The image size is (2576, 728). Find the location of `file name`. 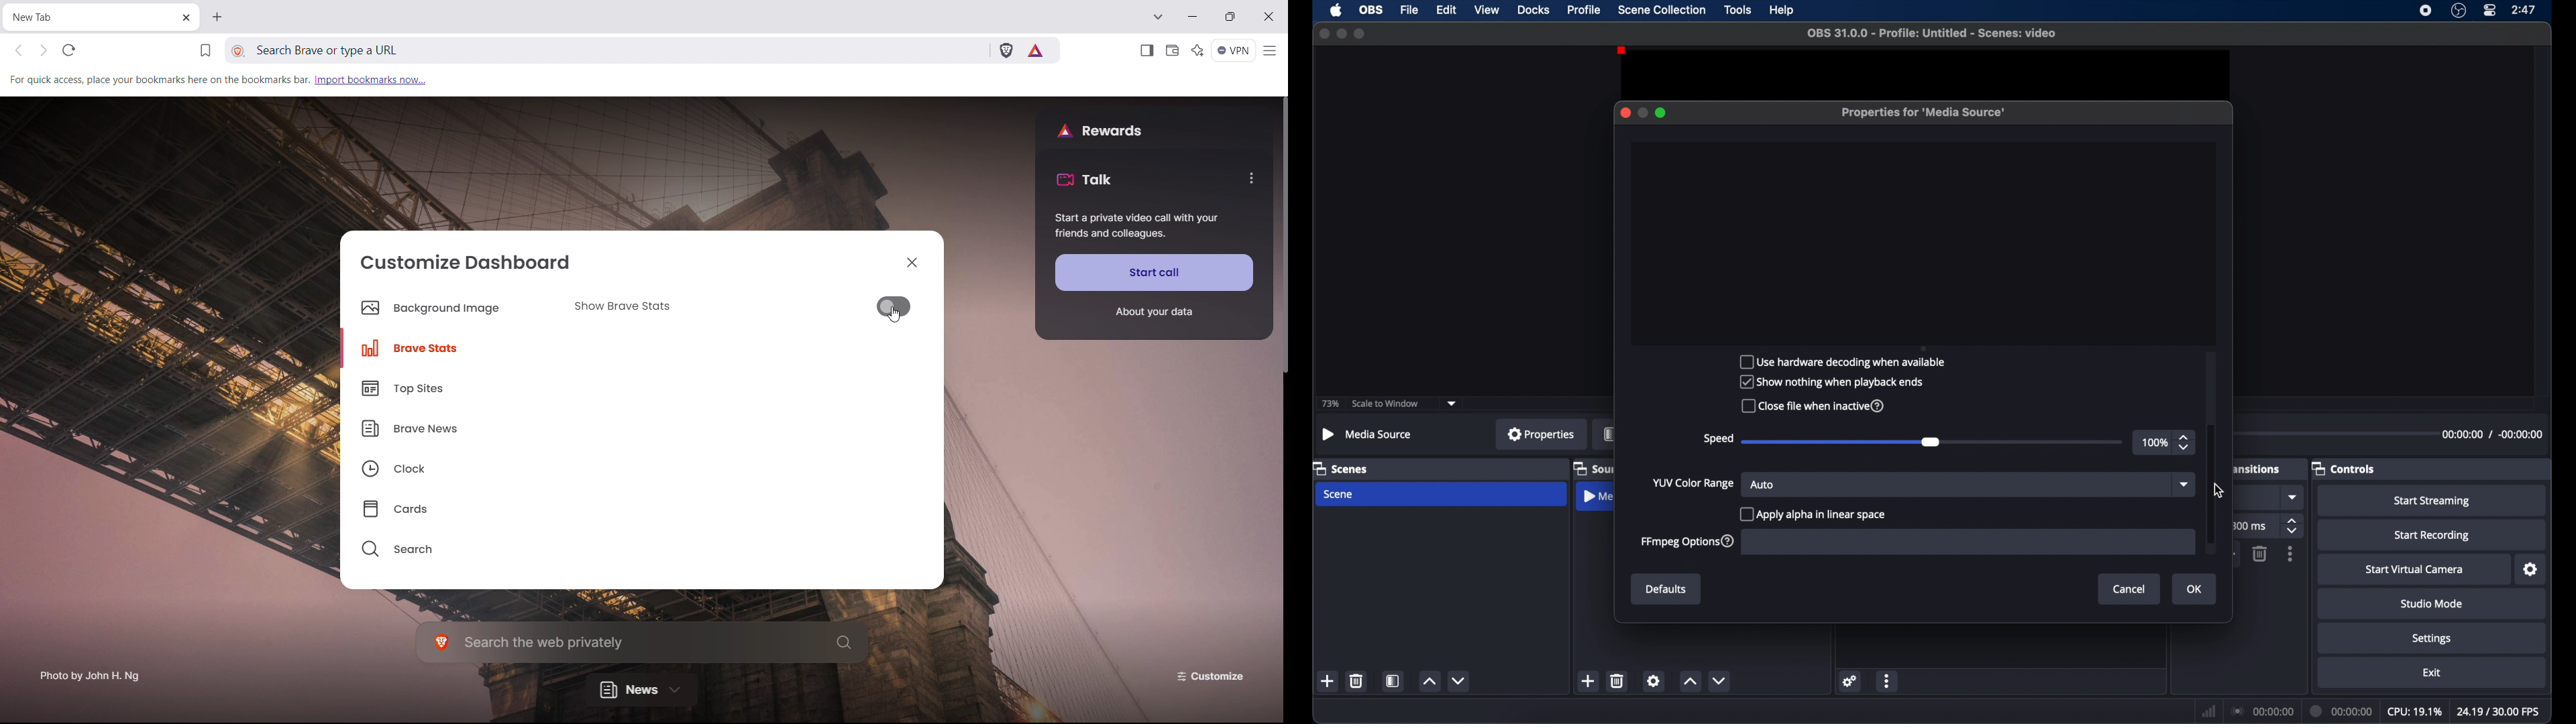

file name is located at coordinates (1932, 34).